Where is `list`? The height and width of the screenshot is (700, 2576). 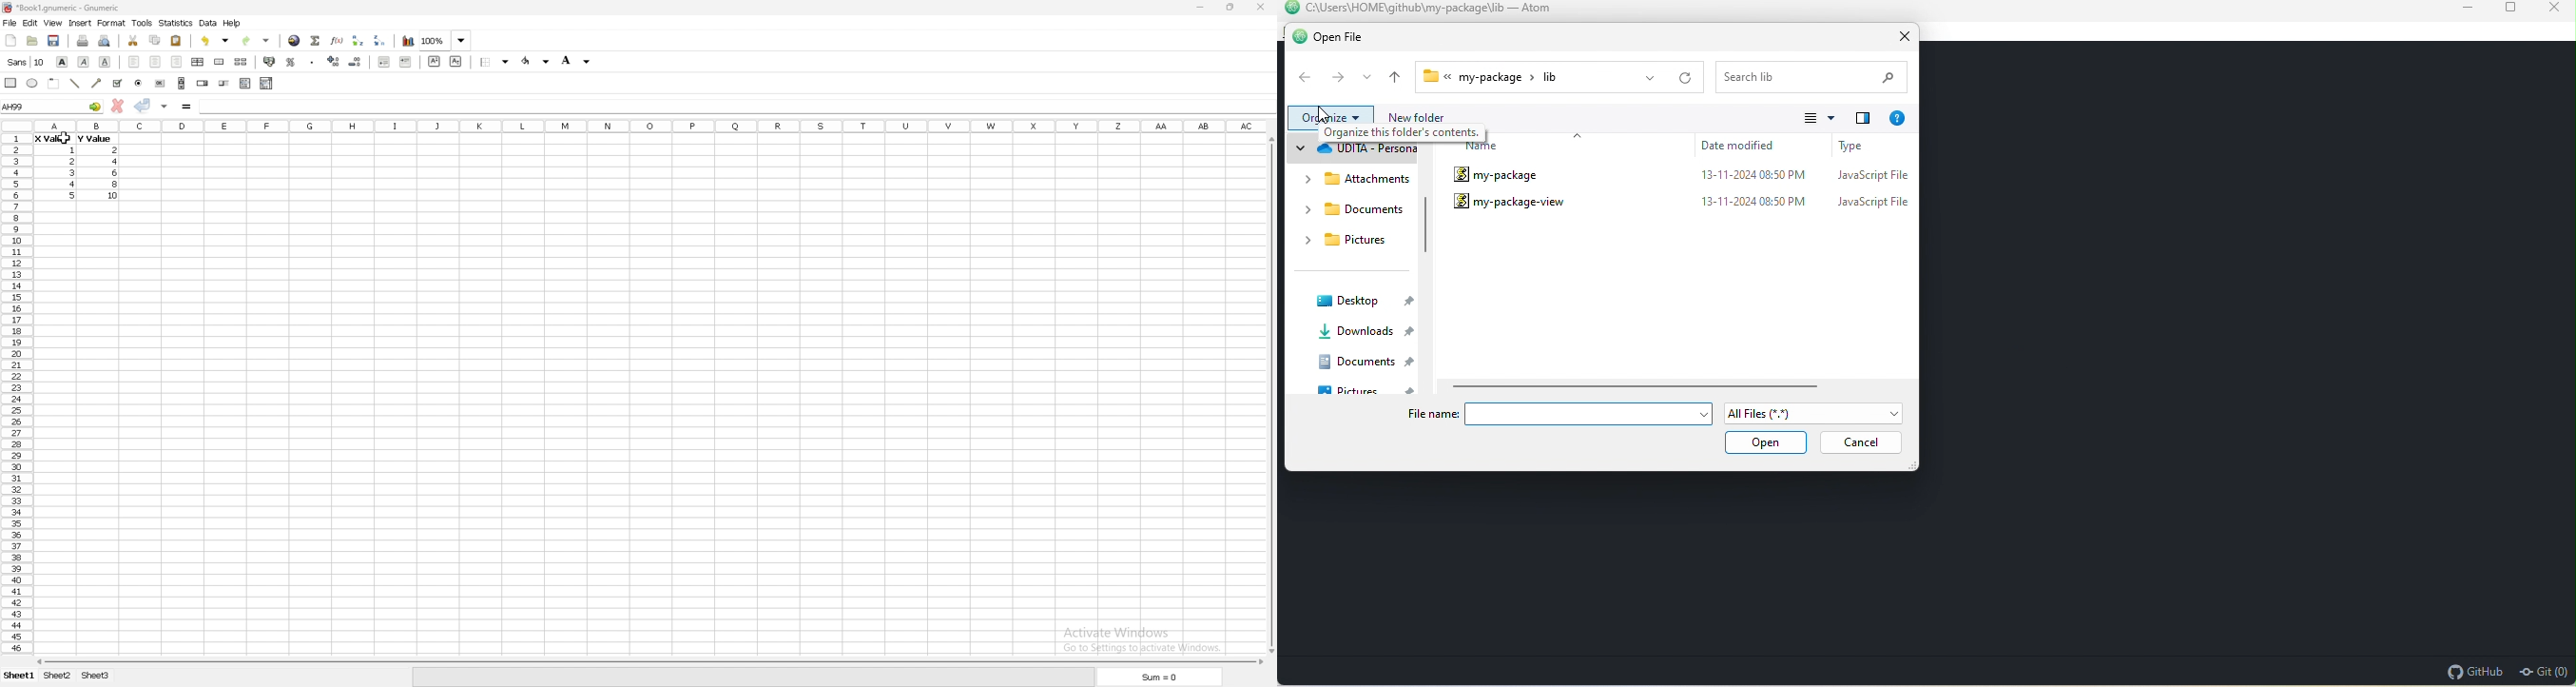
list is located at coordinates (245, 83).